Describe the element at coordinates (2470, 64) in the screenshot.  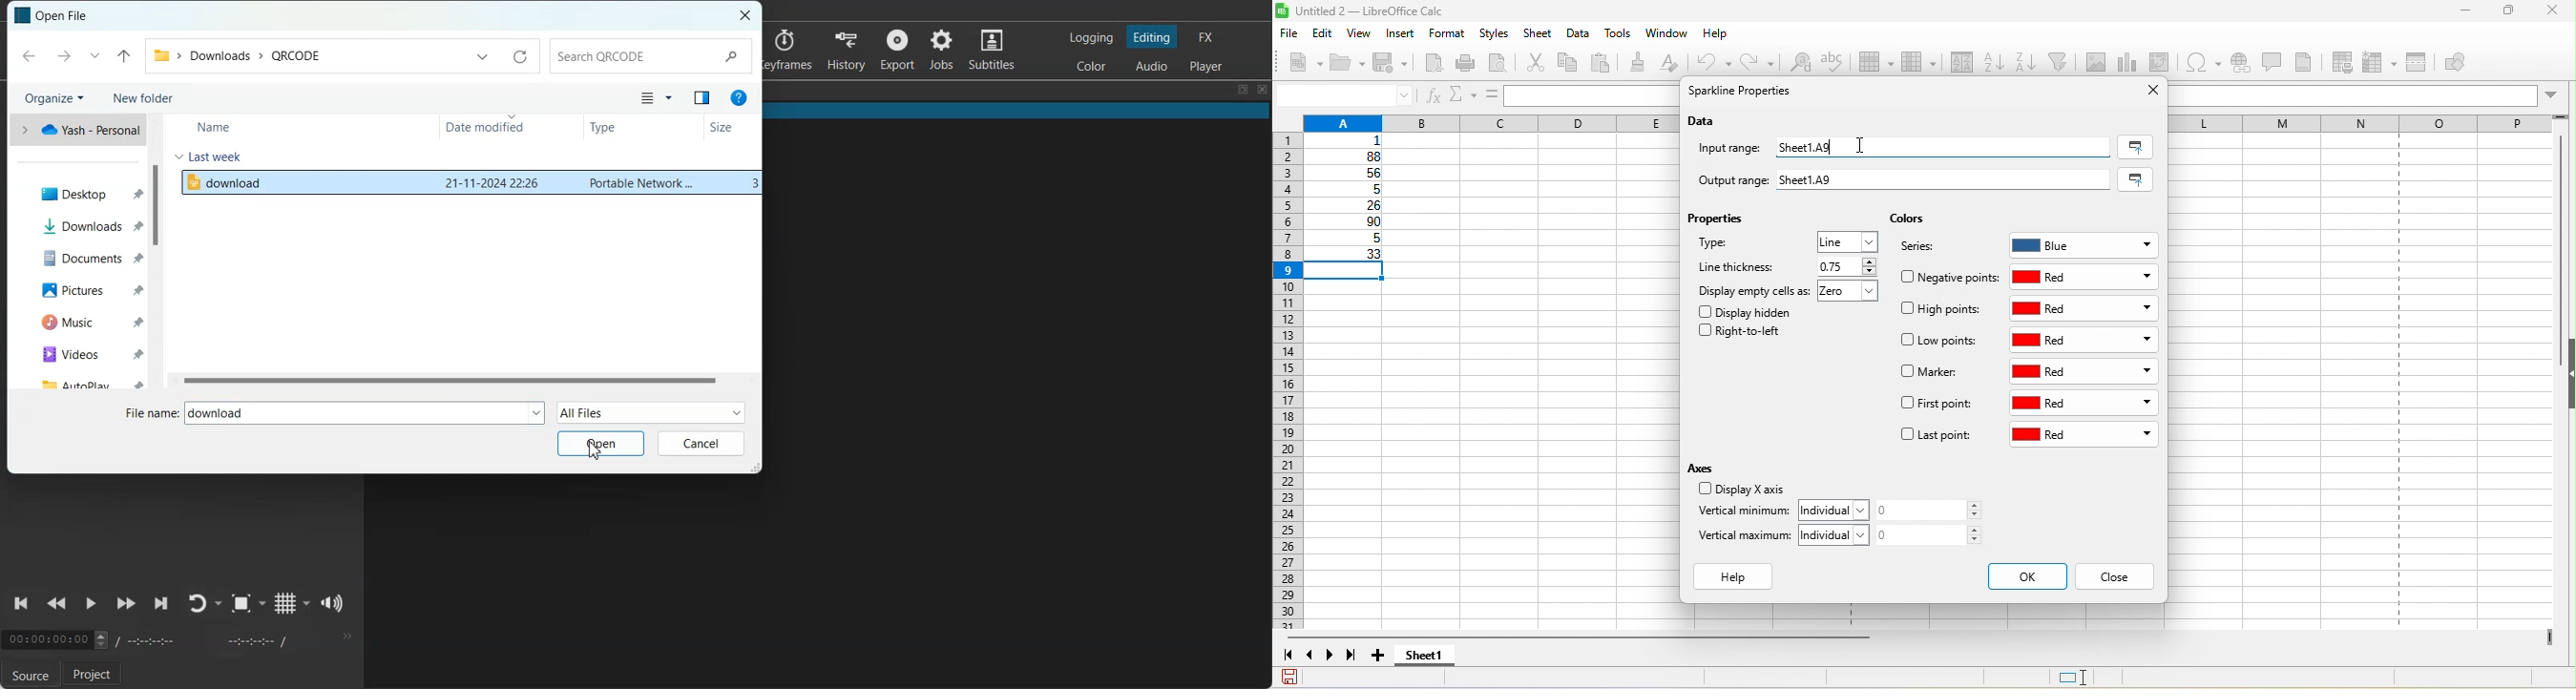
I see `show draw function` at that location.